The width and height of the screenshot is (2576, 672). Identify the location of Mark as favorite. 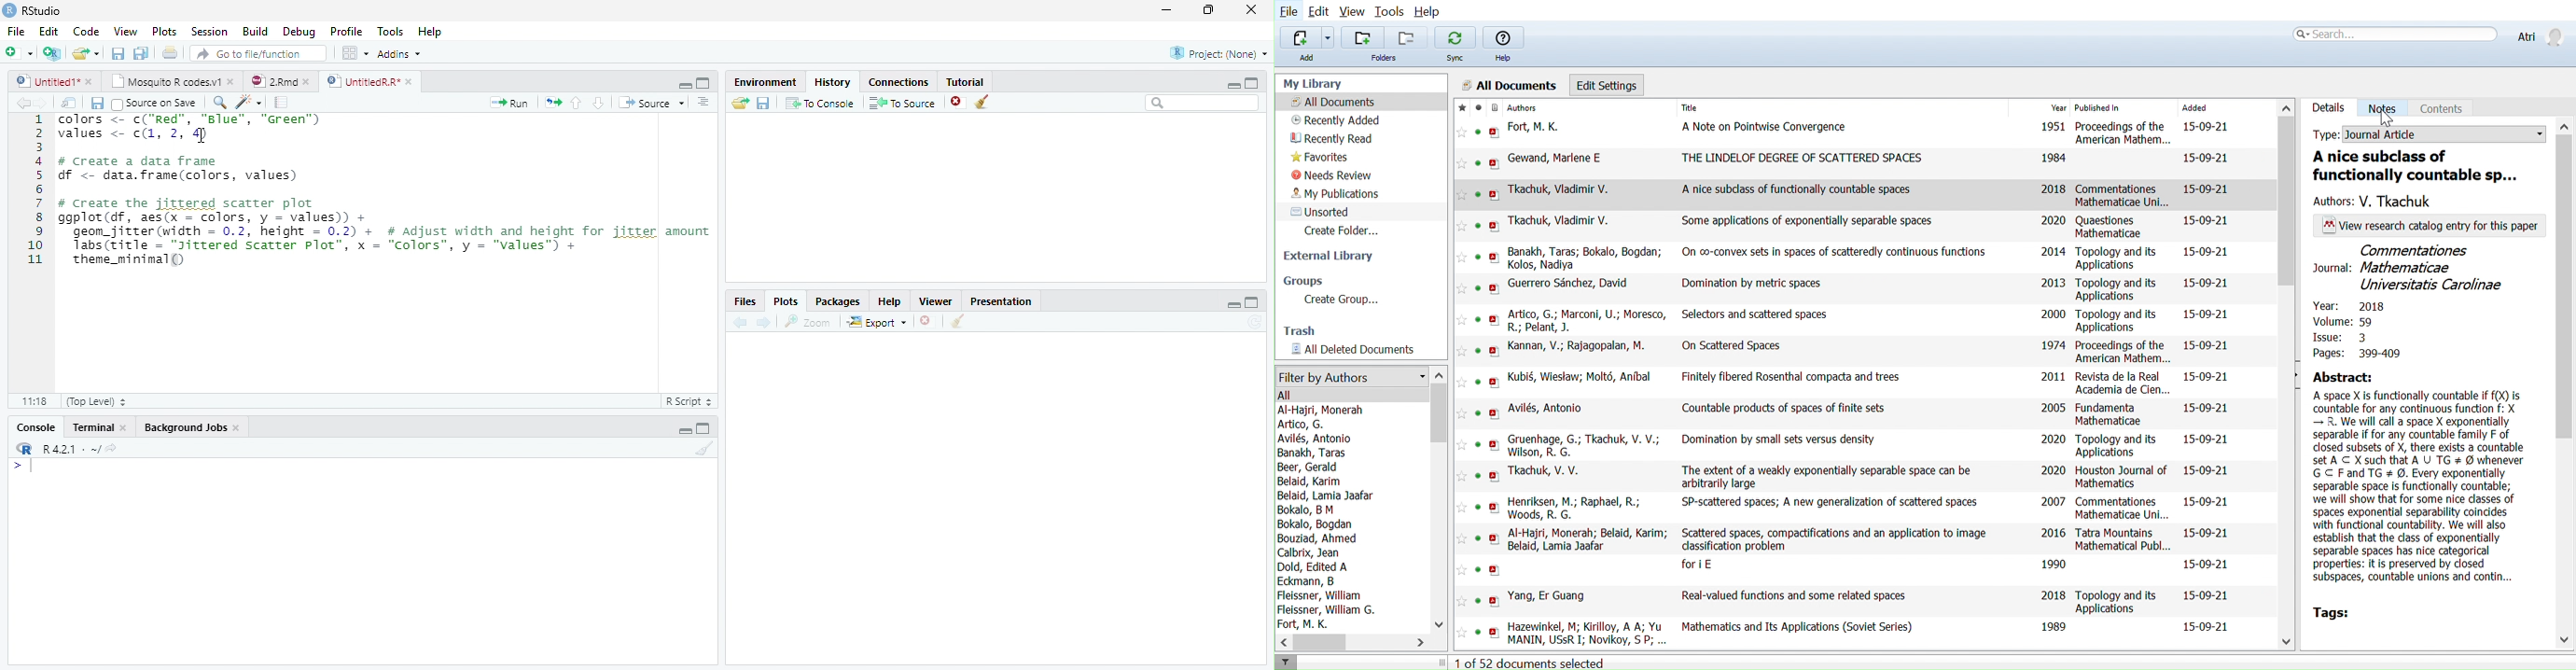
(1460, 108).